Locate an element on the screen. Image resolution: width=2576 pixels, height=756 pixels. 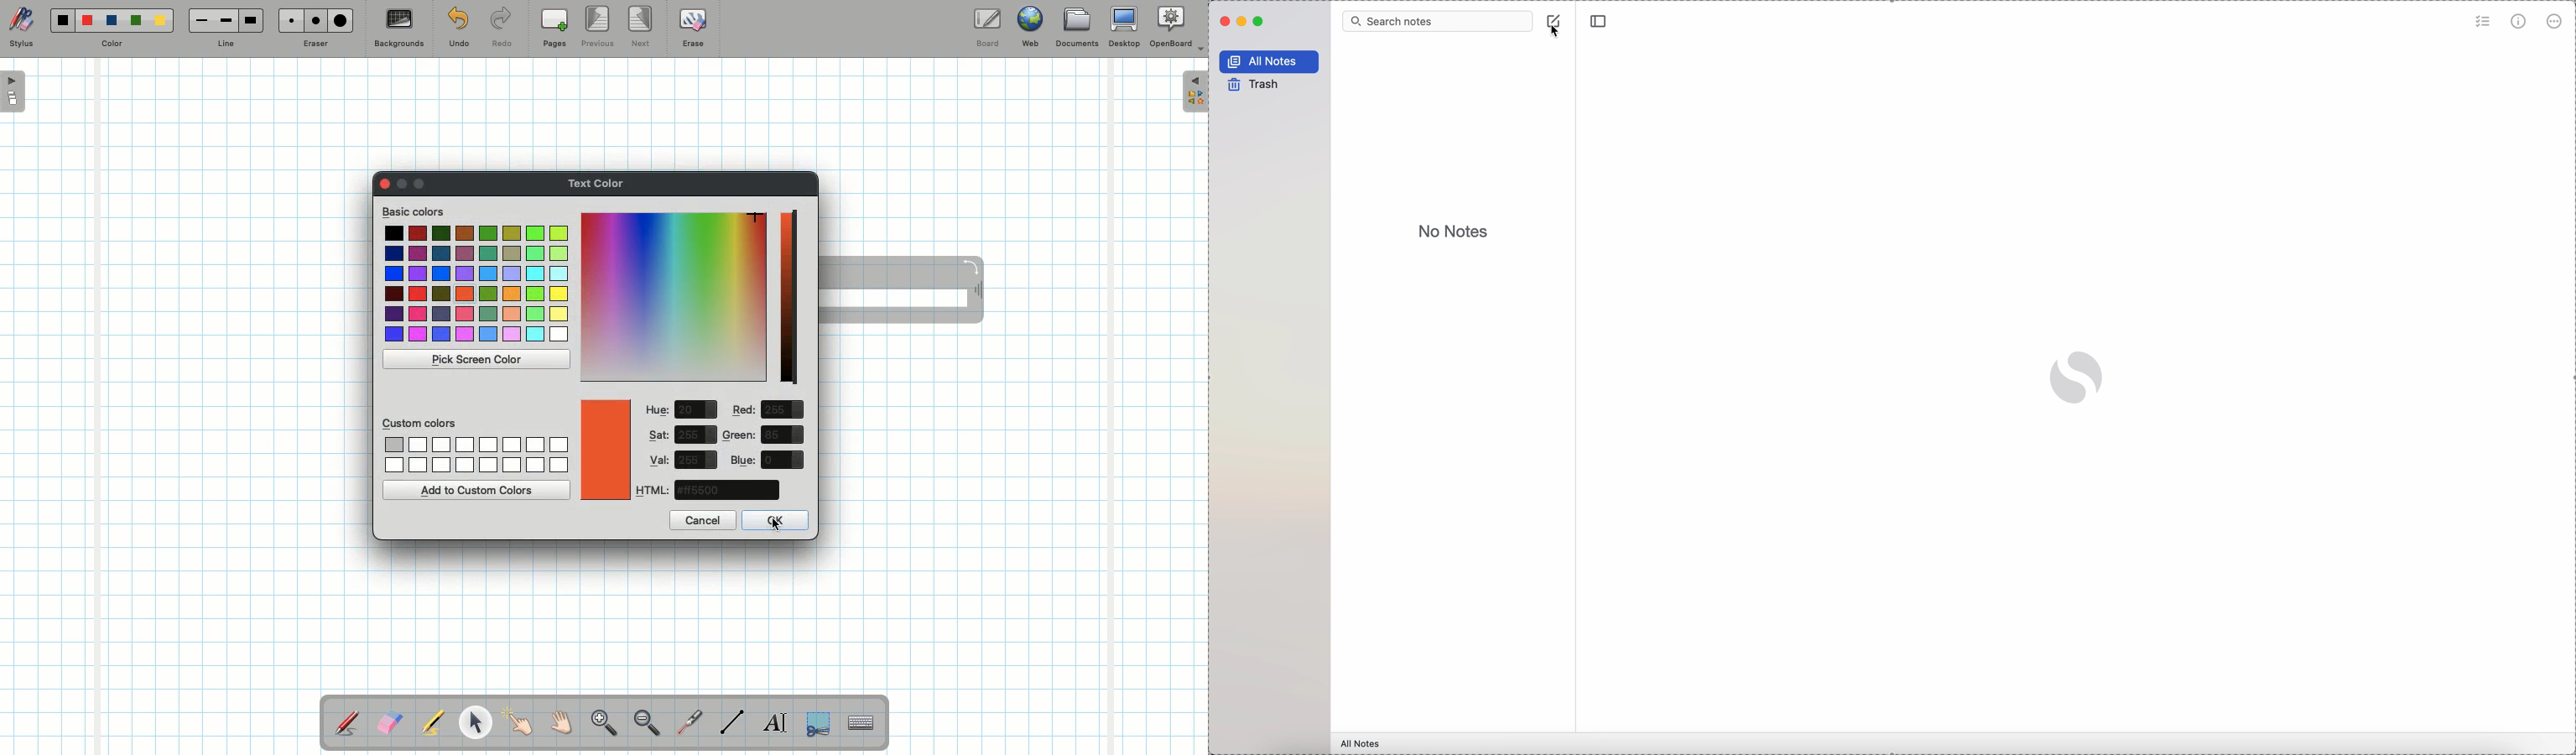
Simplenote logo is located at coordinates (2074, 377).